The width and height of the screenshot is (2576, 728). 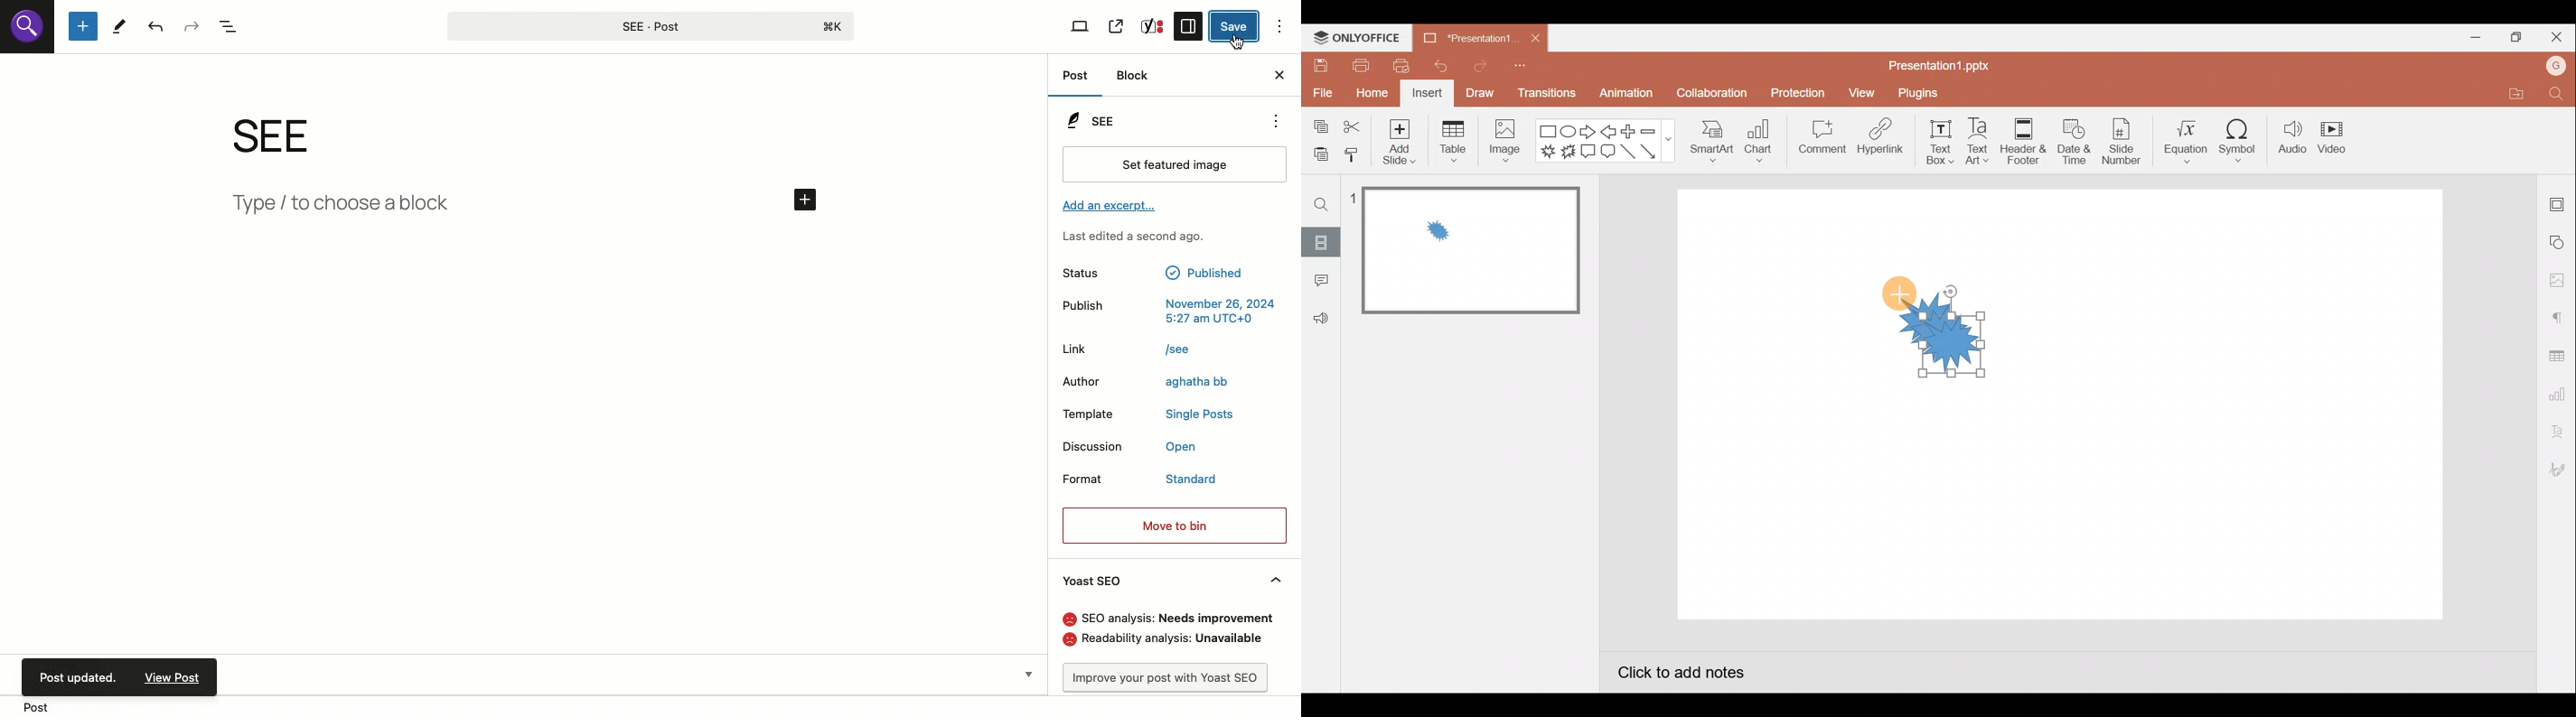 I want to click on Save, so click(x=1320, y=68).